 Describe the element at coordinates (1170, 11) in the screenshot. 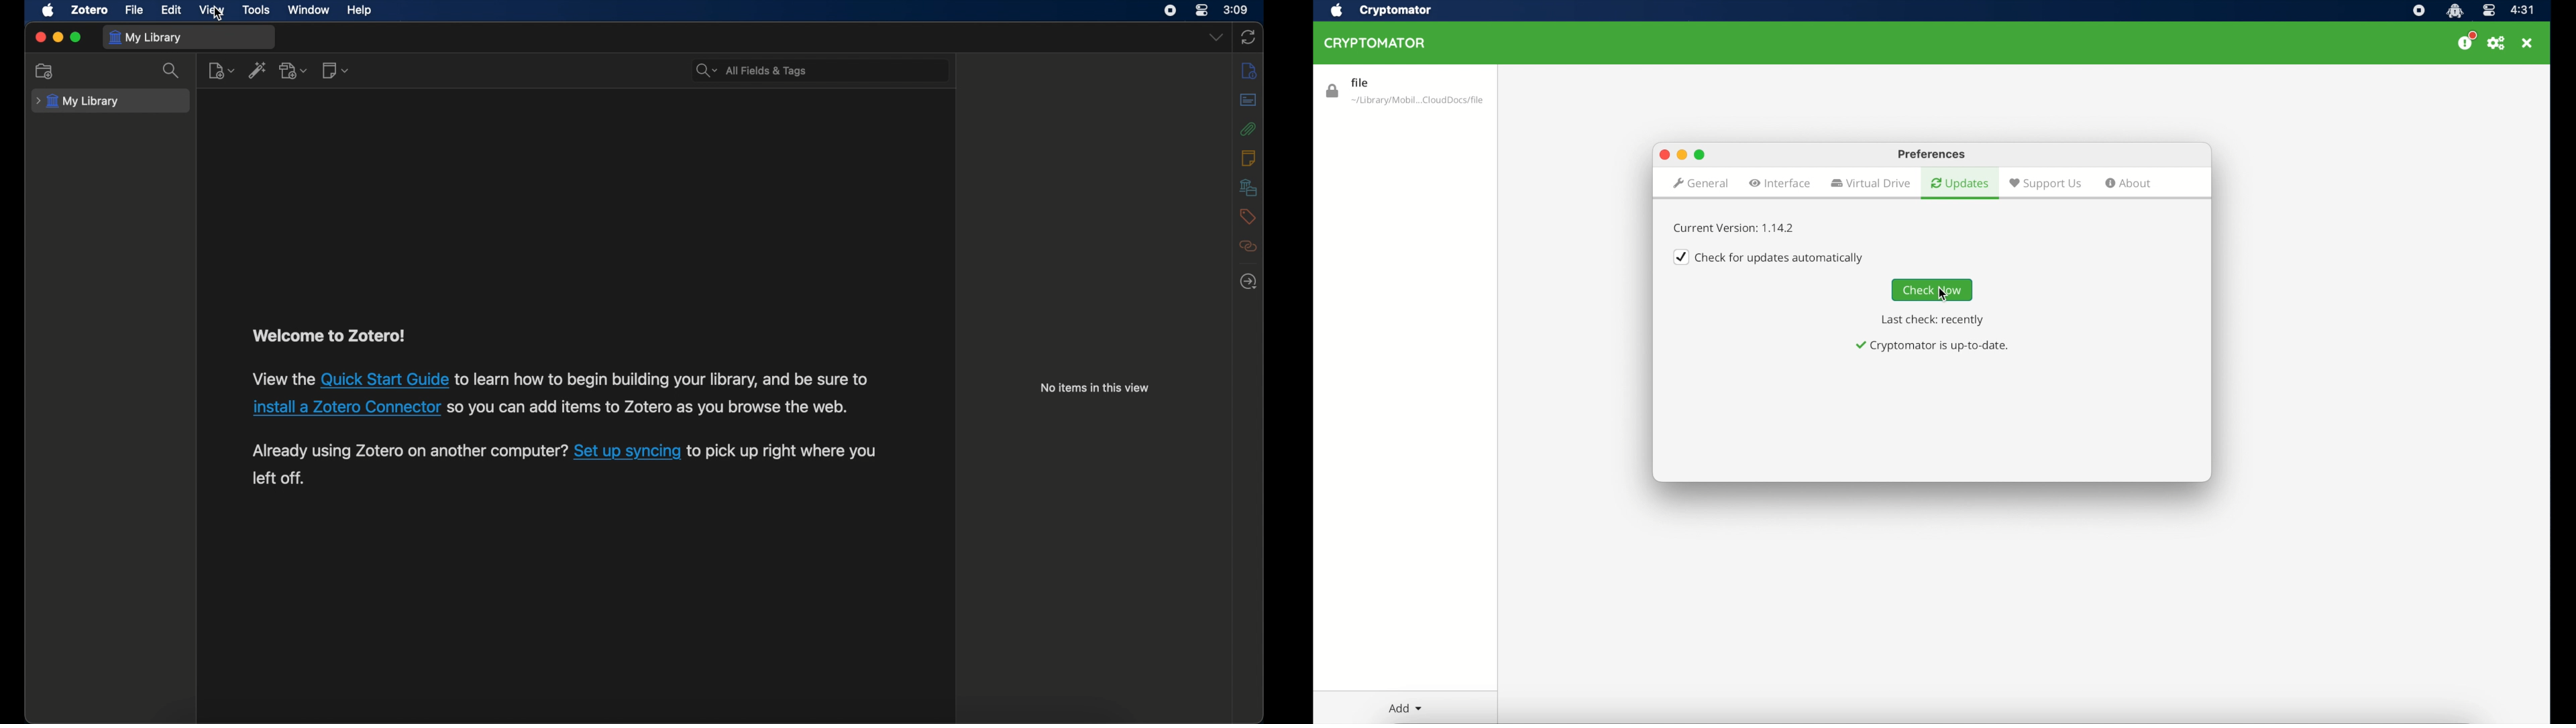

I see `screen recorder icon` at that location.